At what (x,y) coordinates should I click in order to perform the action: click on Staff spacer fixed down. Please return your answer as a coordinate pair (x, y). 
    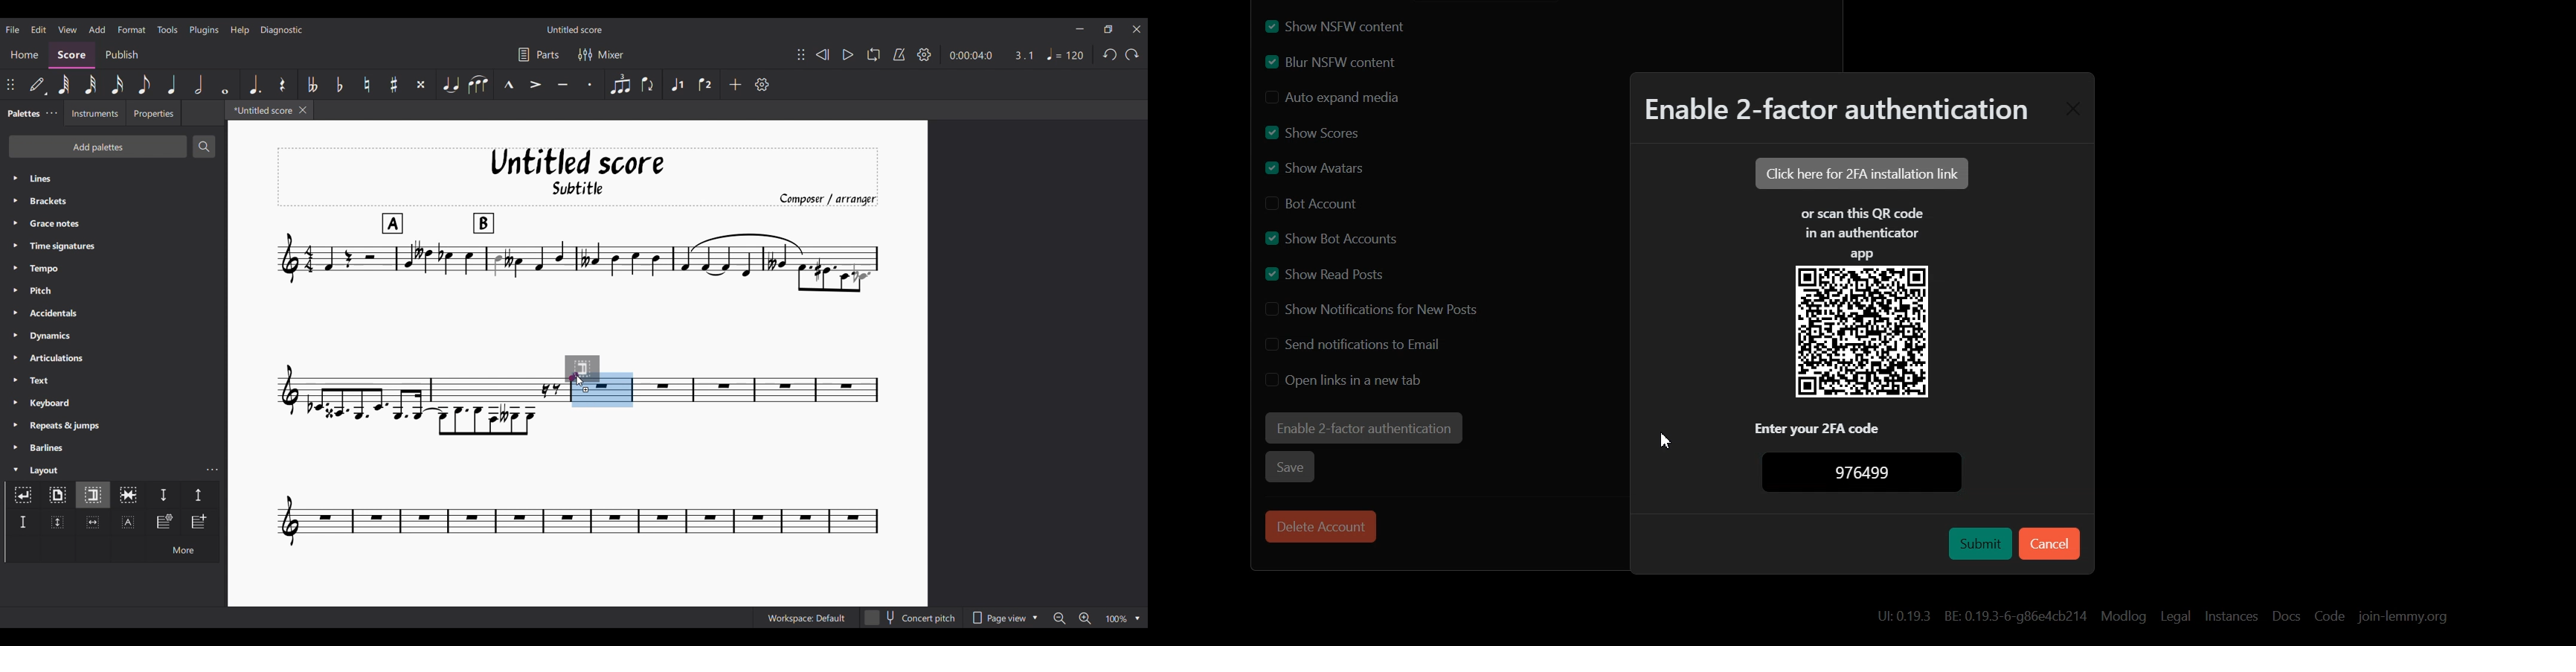
    Looking at the image, I should click on (23, 522).